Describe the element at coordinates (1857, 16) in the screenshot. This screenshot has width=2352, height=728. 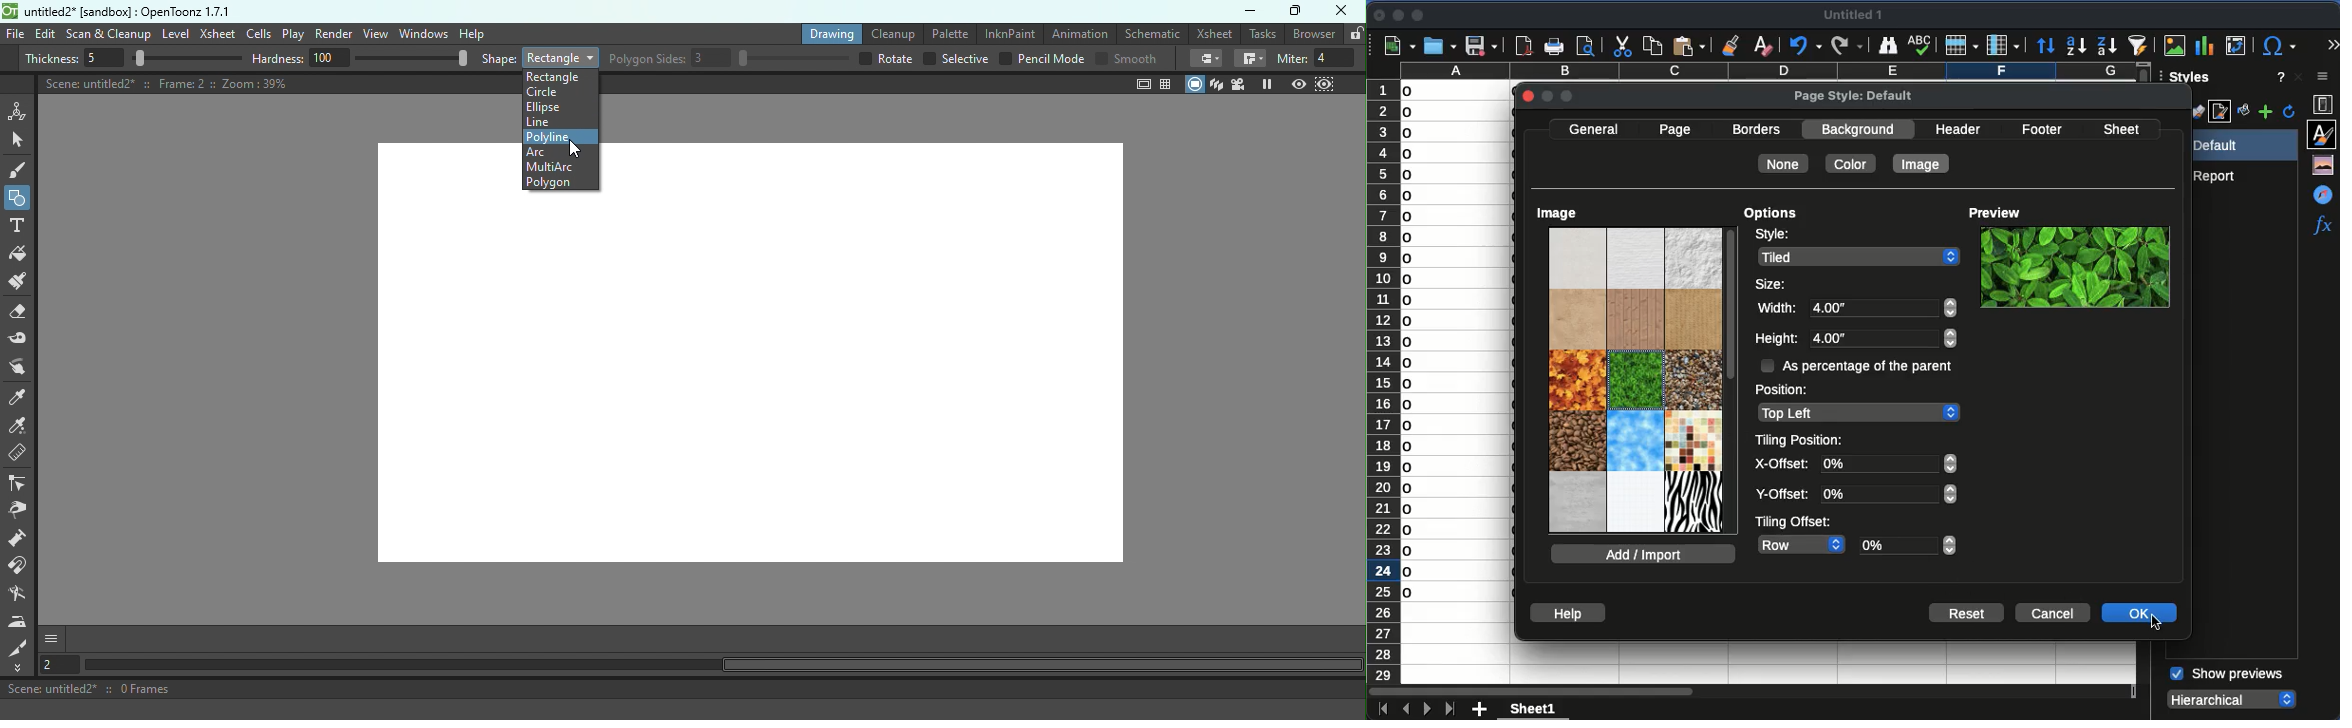
I see `untitled` at that location.